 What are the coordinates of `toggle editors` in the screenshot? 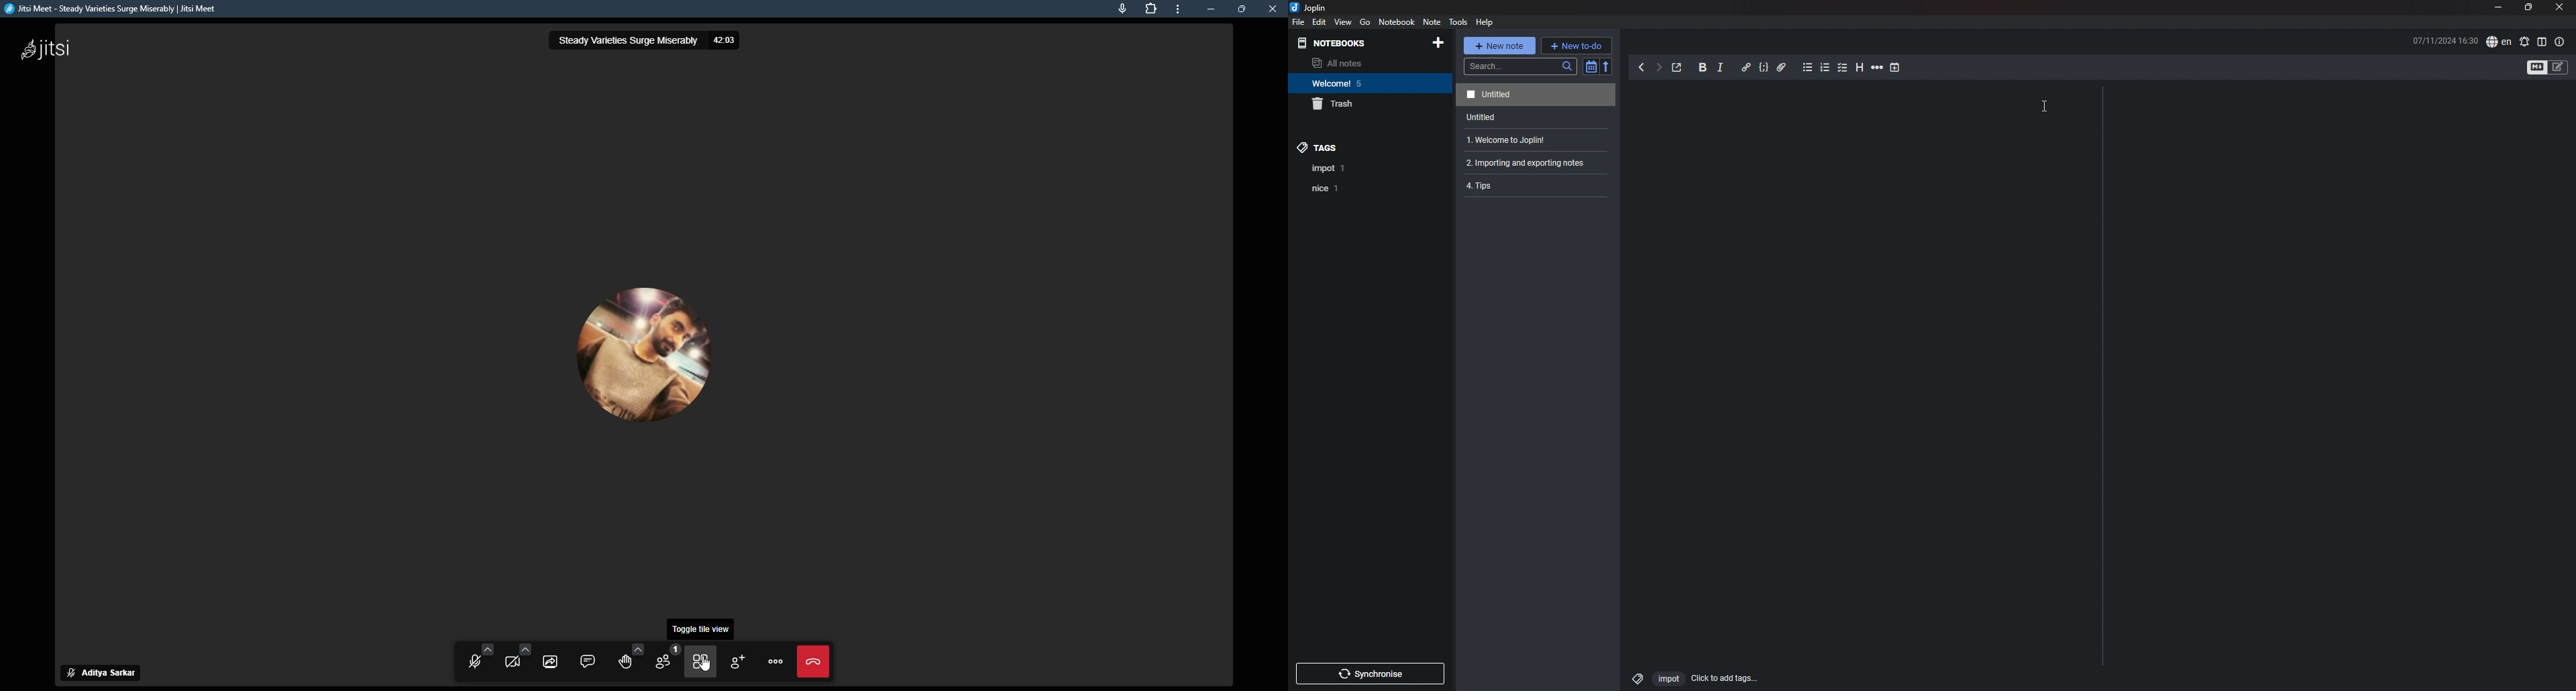 It's located at (2537, 68).